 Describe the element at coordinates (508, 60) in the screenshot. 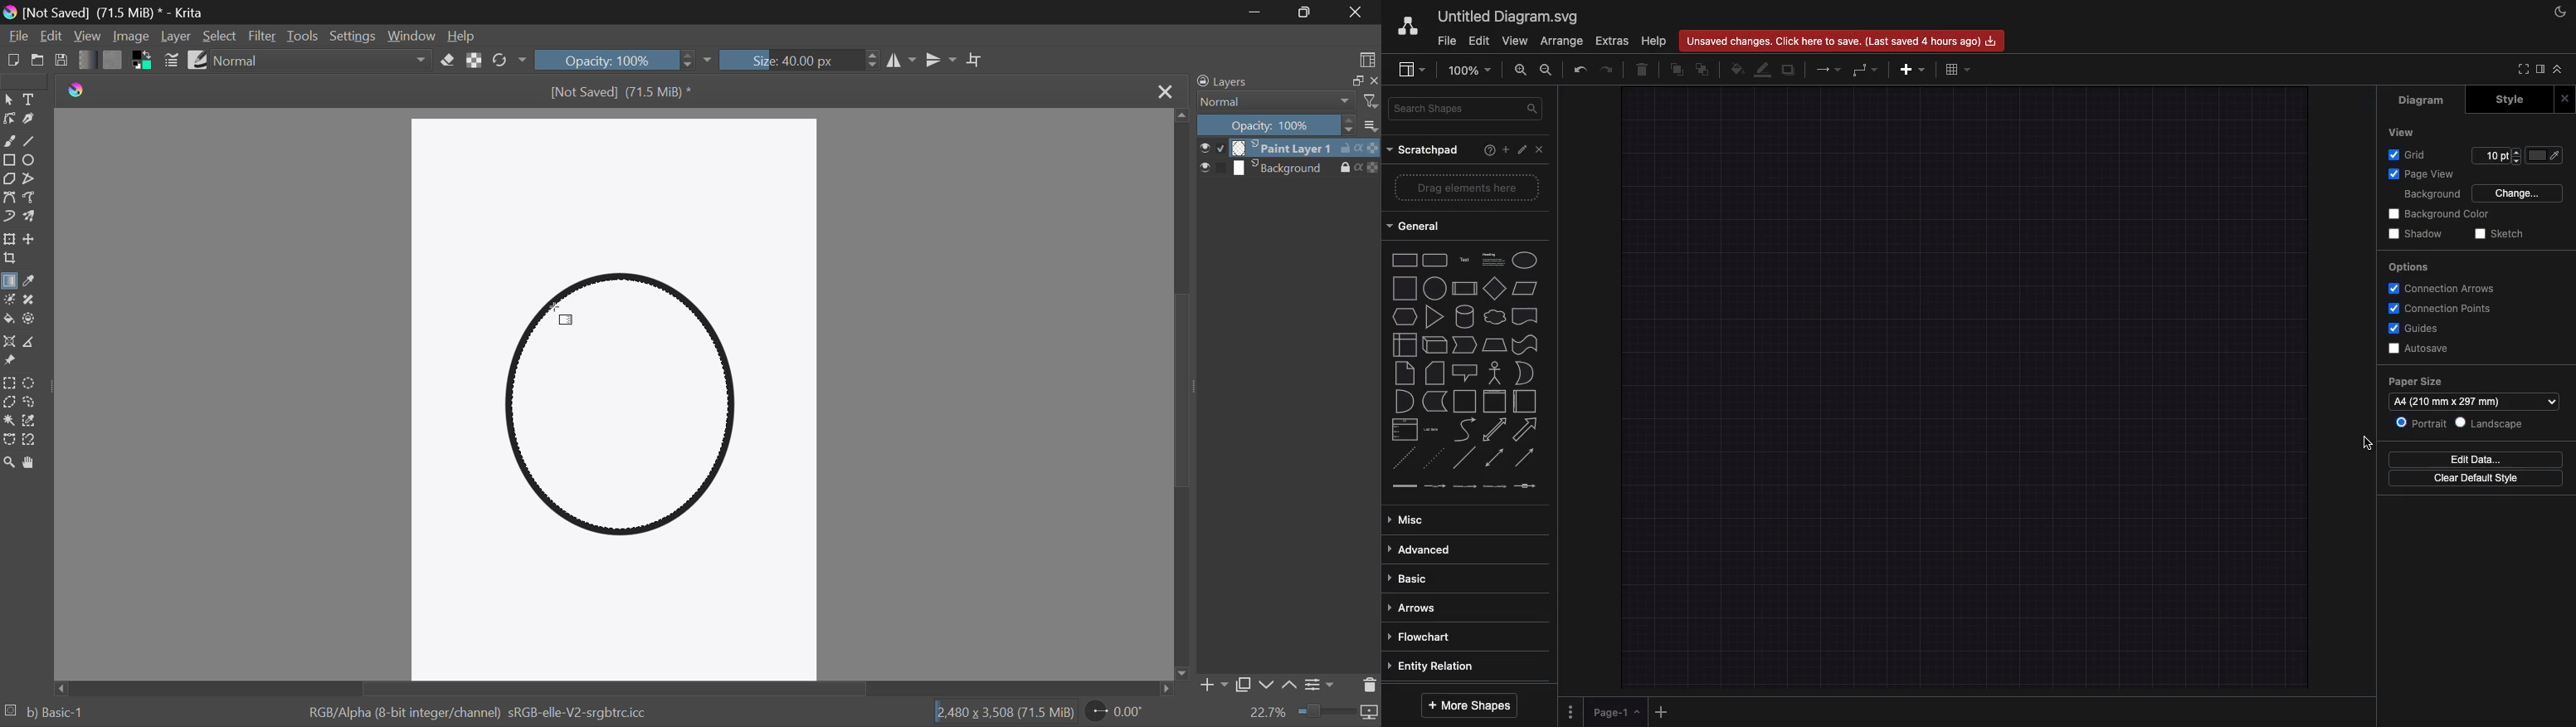

I see `Rotate` at that location.